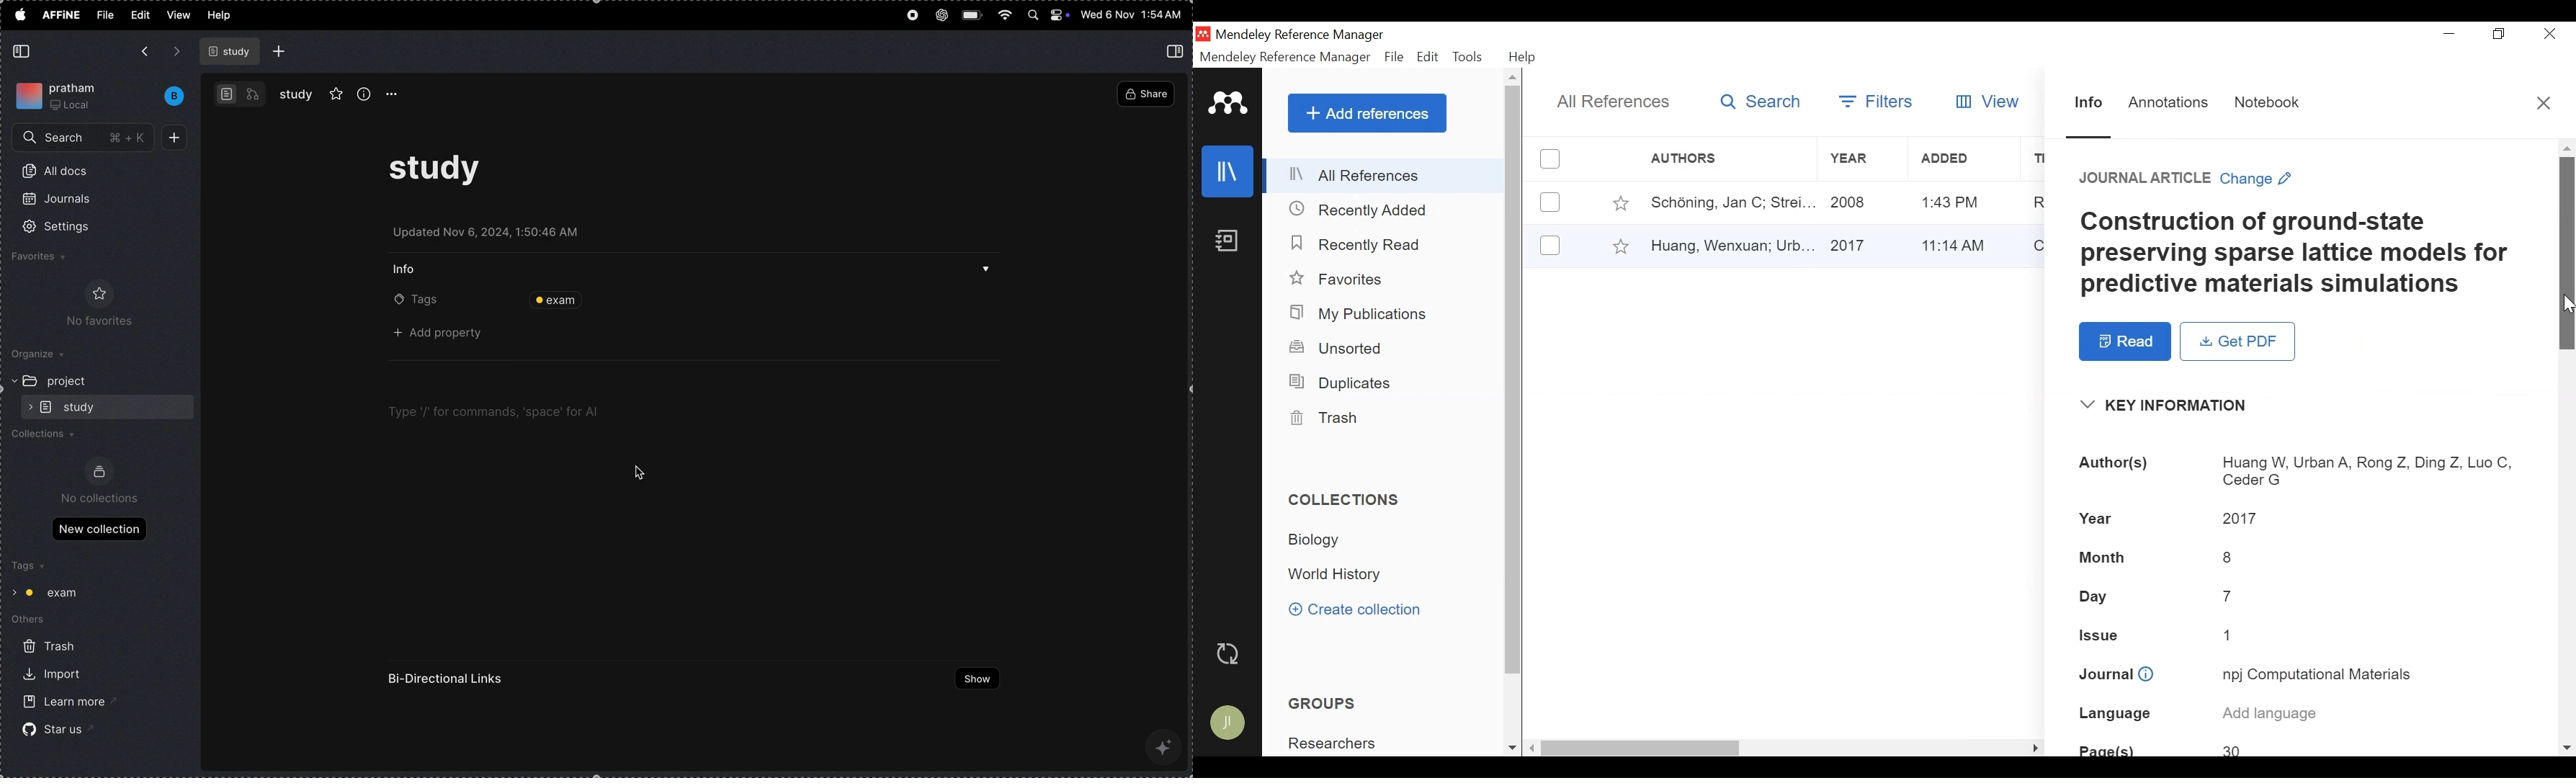 The image size is (2576, 784). What do you see at coordinates (2237, 341) in the screenshot?
I see `Get PDF` at bounding box center [2237, 341].